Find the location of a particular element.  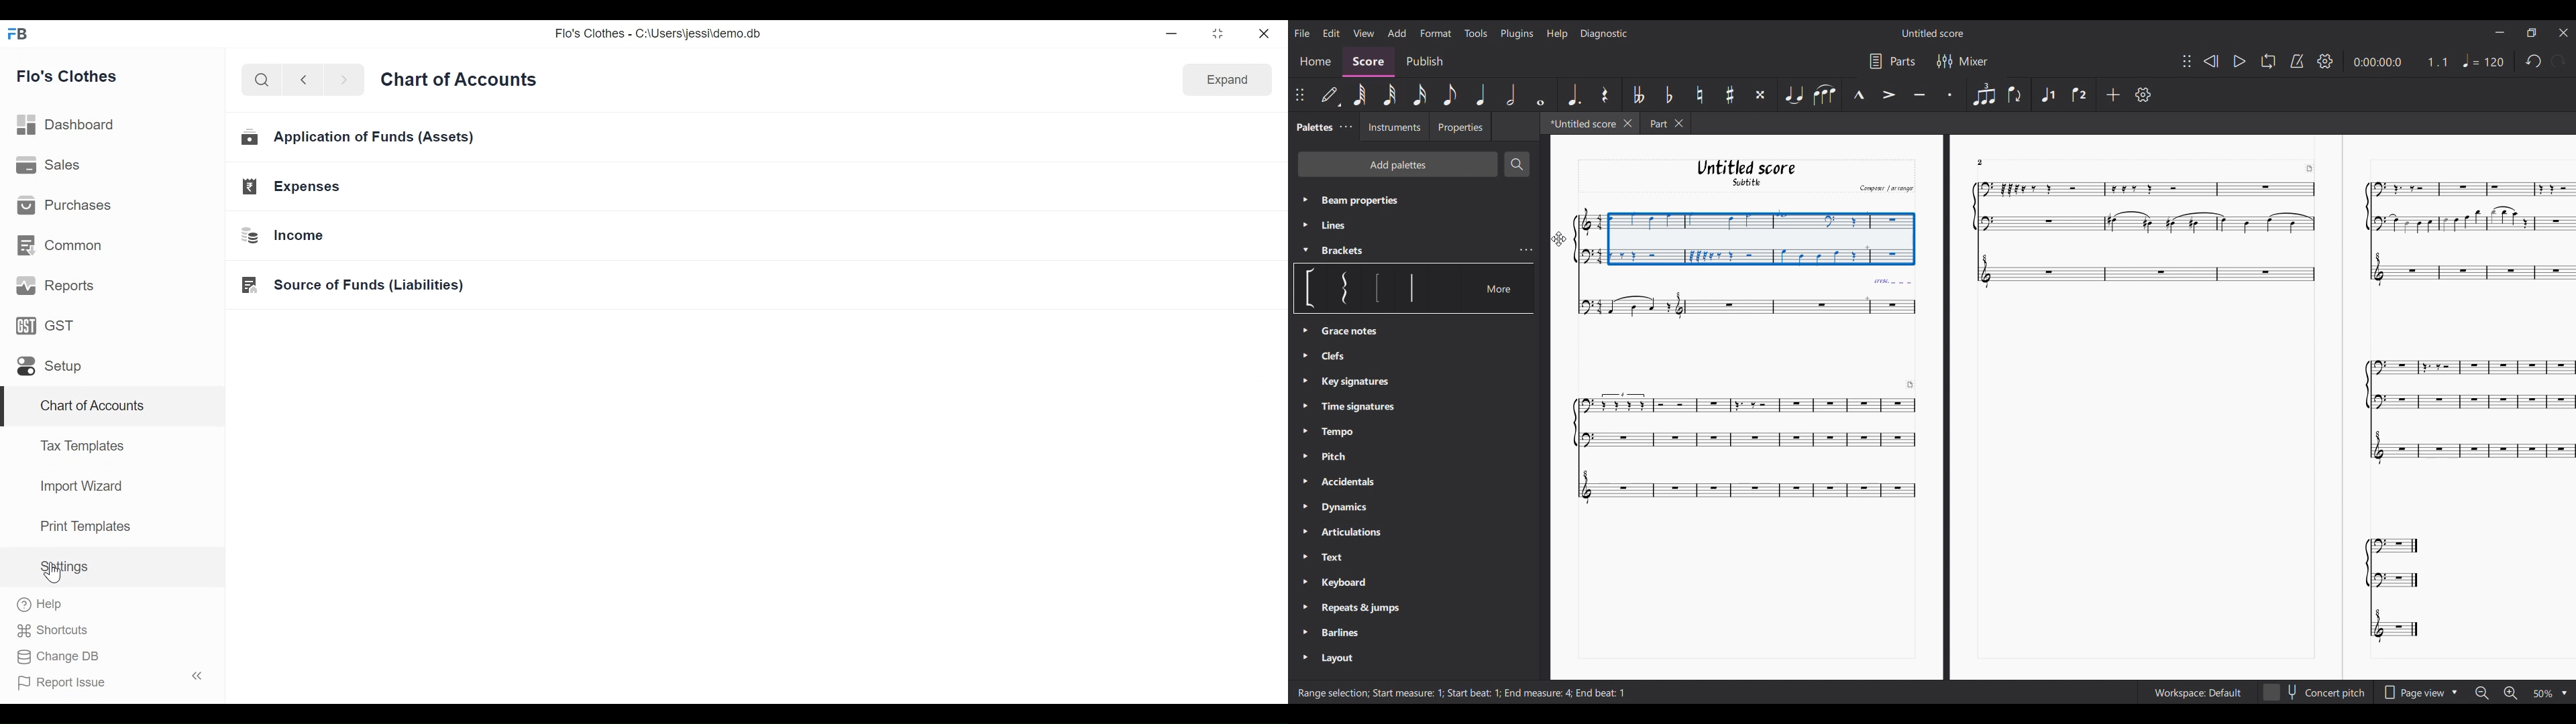

 is located at coordinates (1303, 330).